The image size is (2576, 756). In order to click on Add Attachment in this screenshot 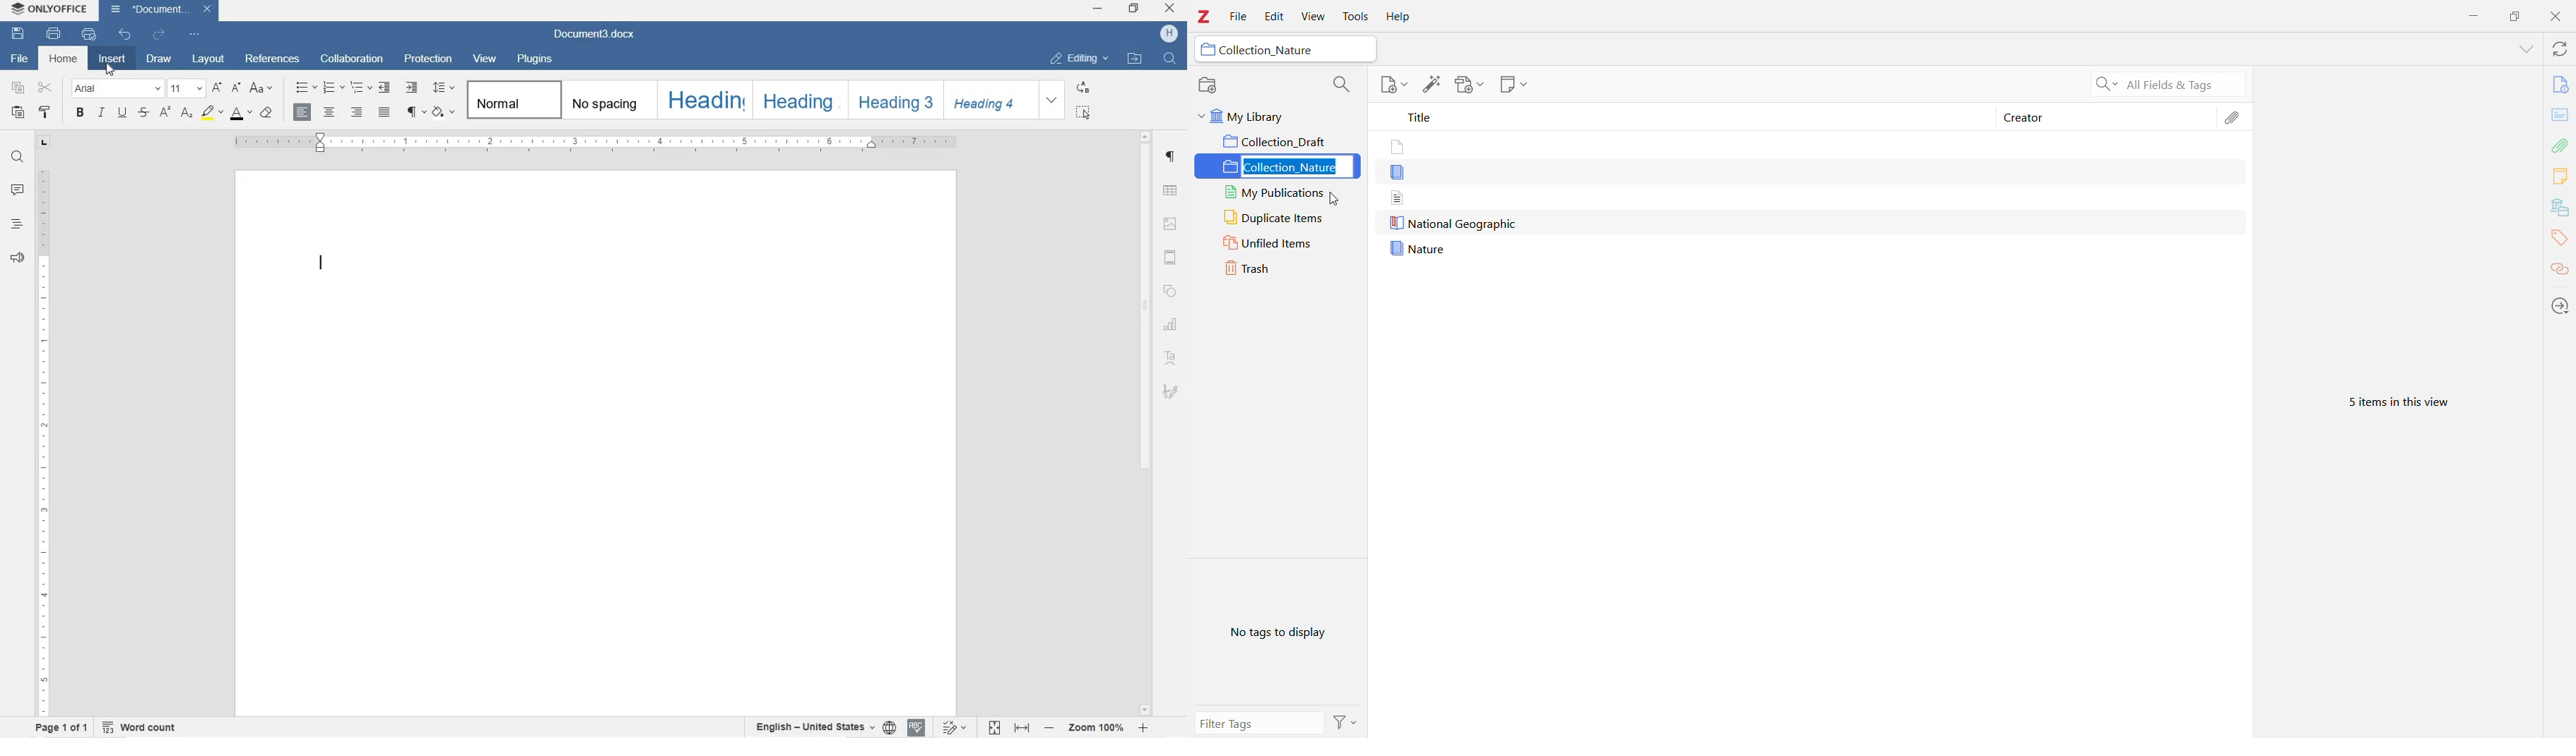, I will do `click(1466, 85)`.